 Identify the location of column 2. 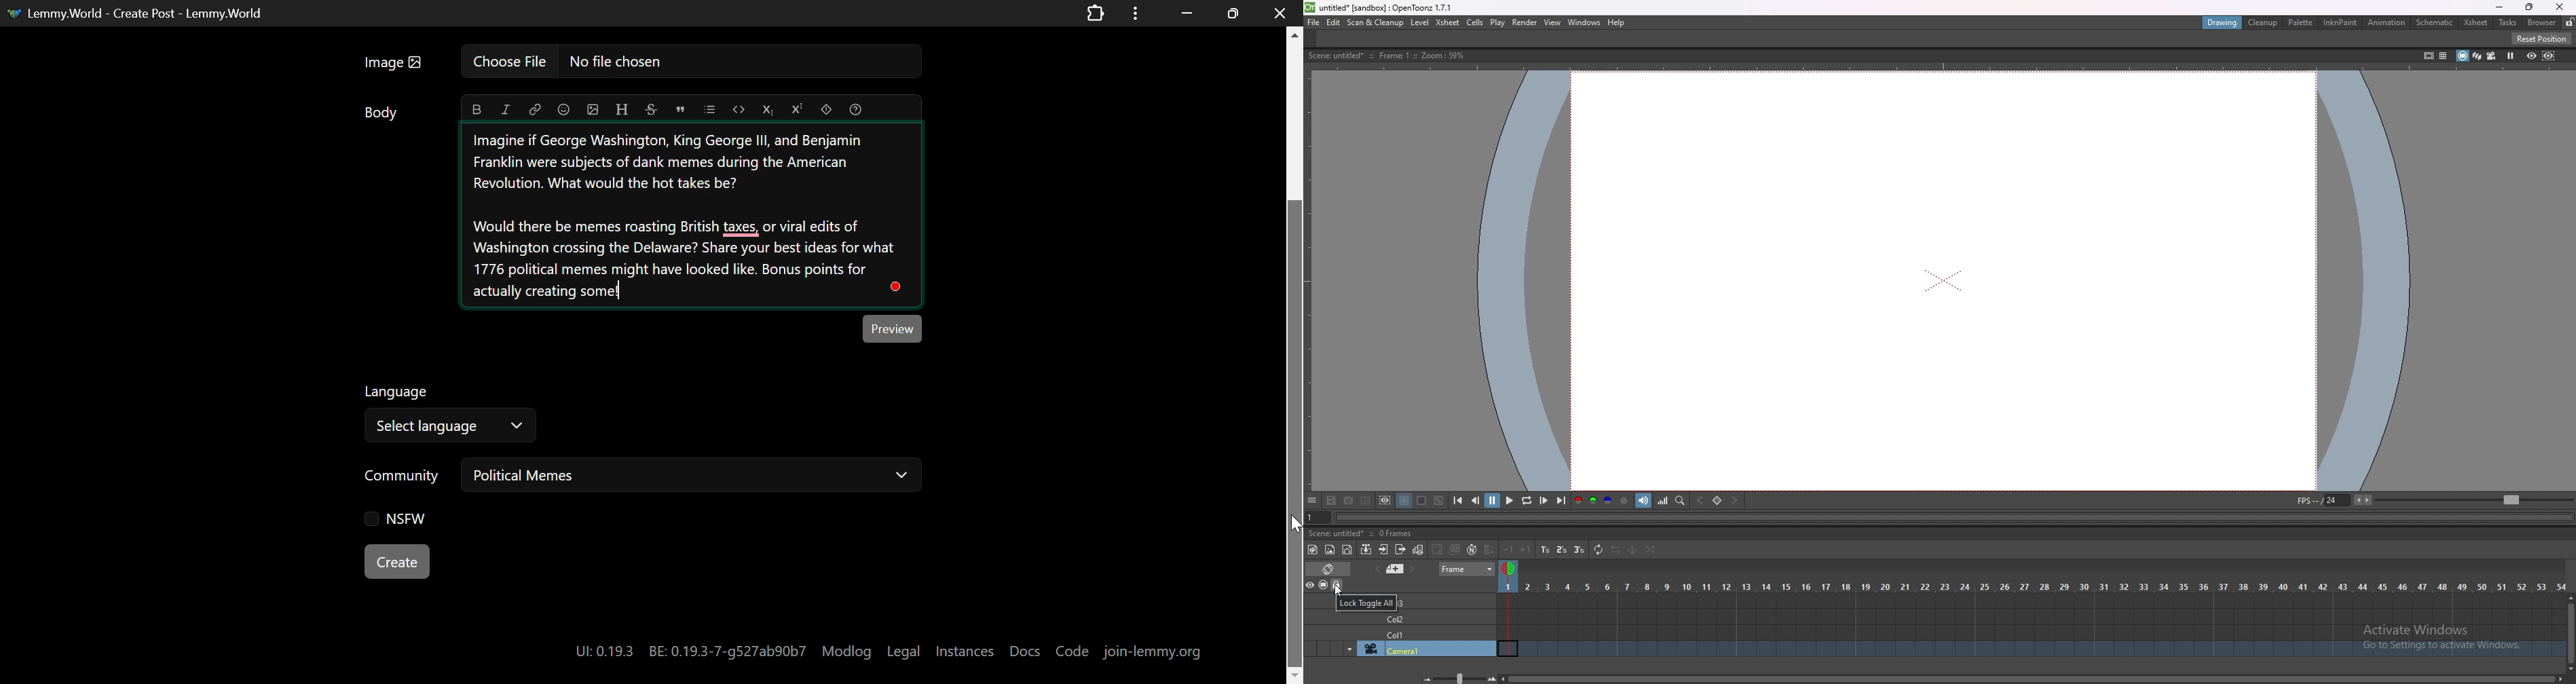
(1426, 617).